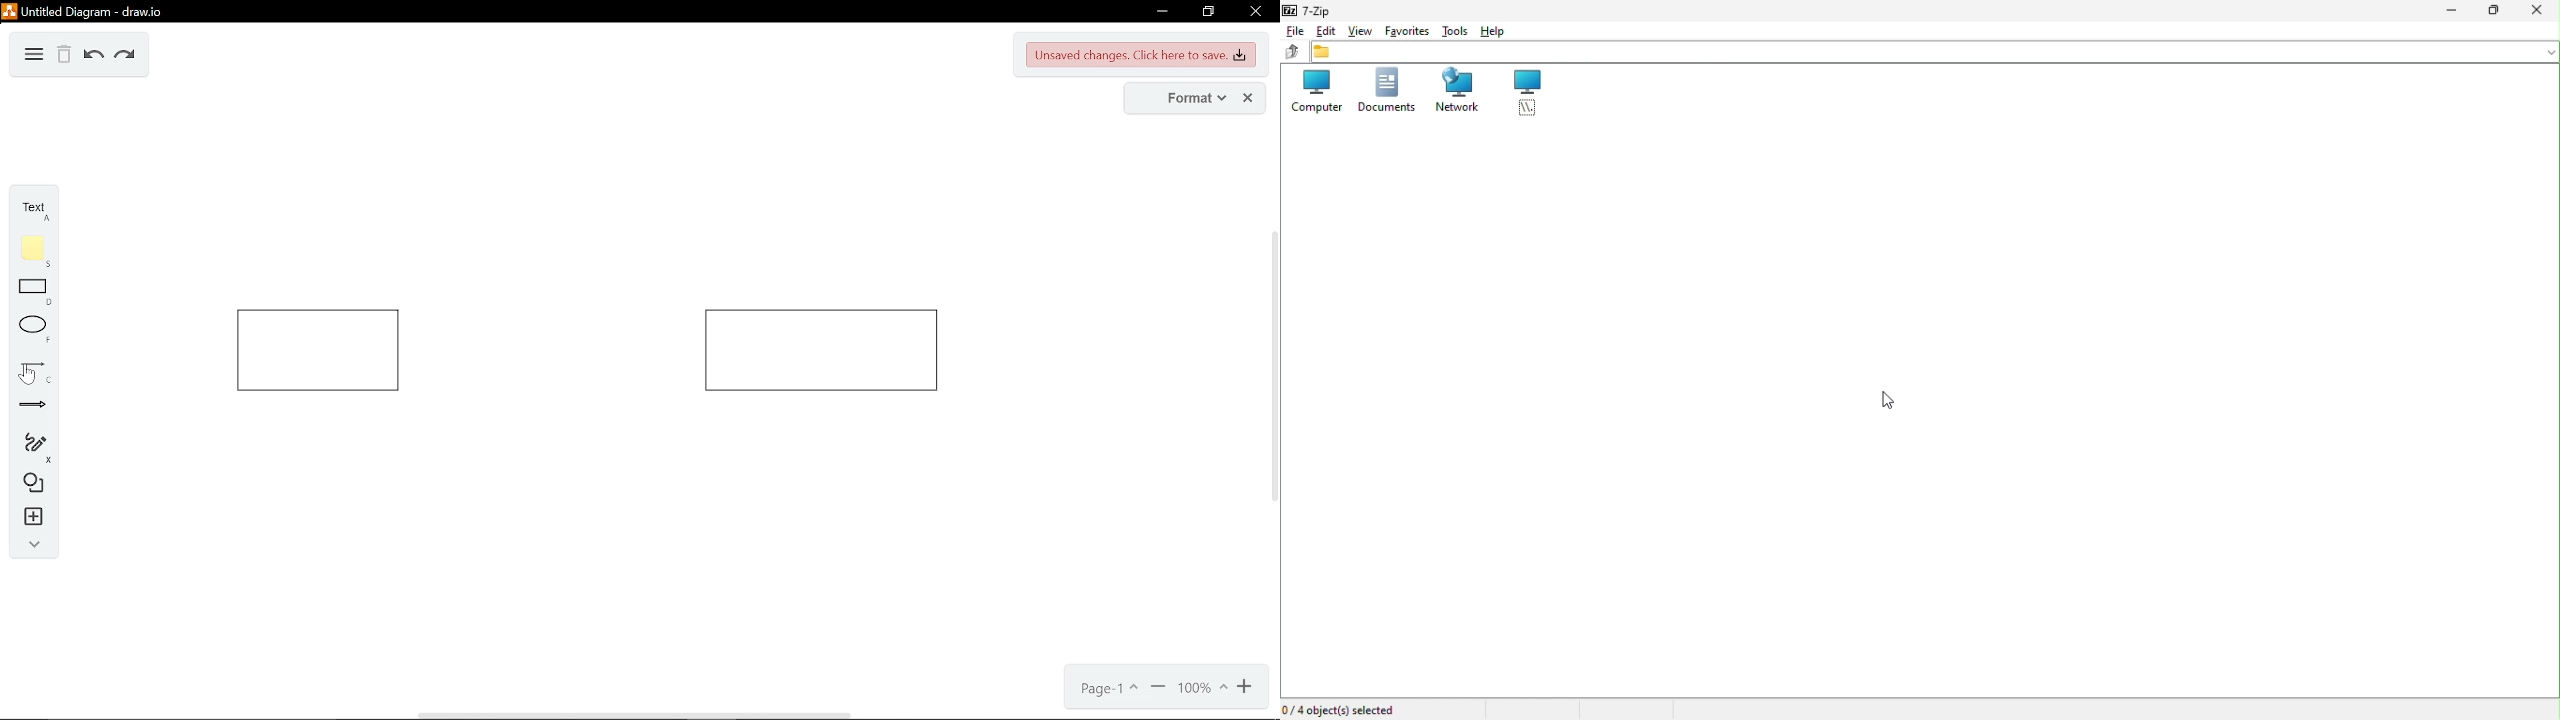 The image size is (2576, 728). I want to click on Network, so click(1455, 94).